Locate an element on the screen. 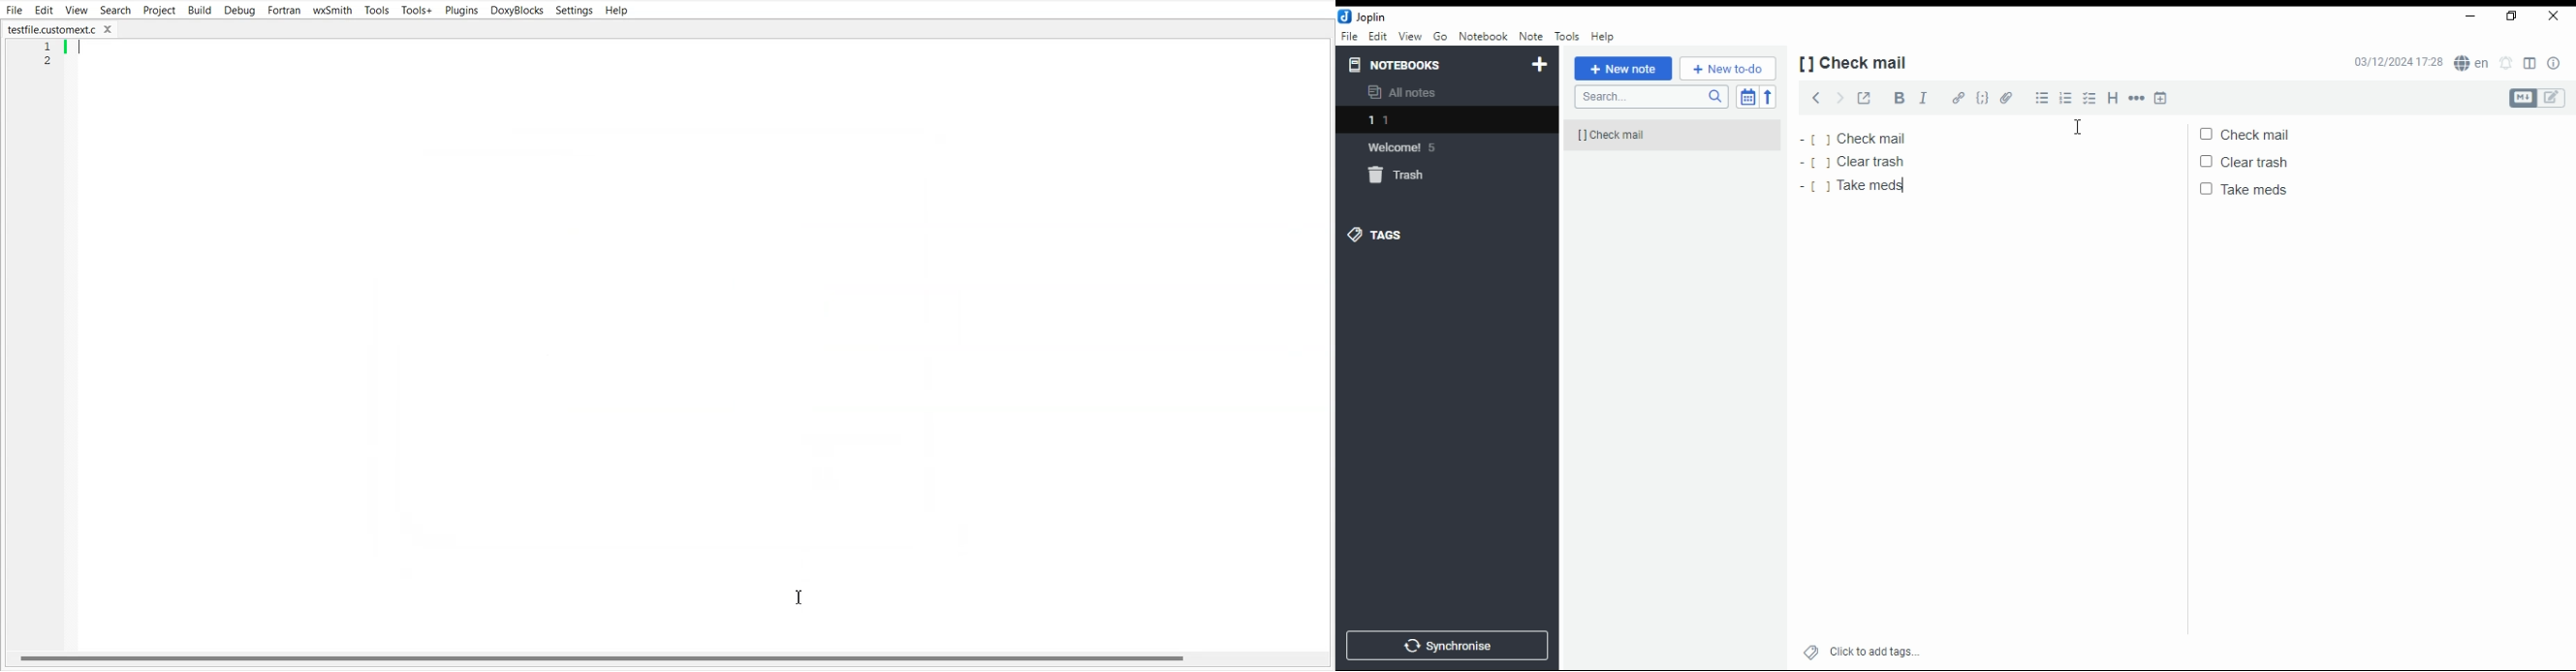 The image size is (2576, 672). Fortran is located at coordinates (285, 10).